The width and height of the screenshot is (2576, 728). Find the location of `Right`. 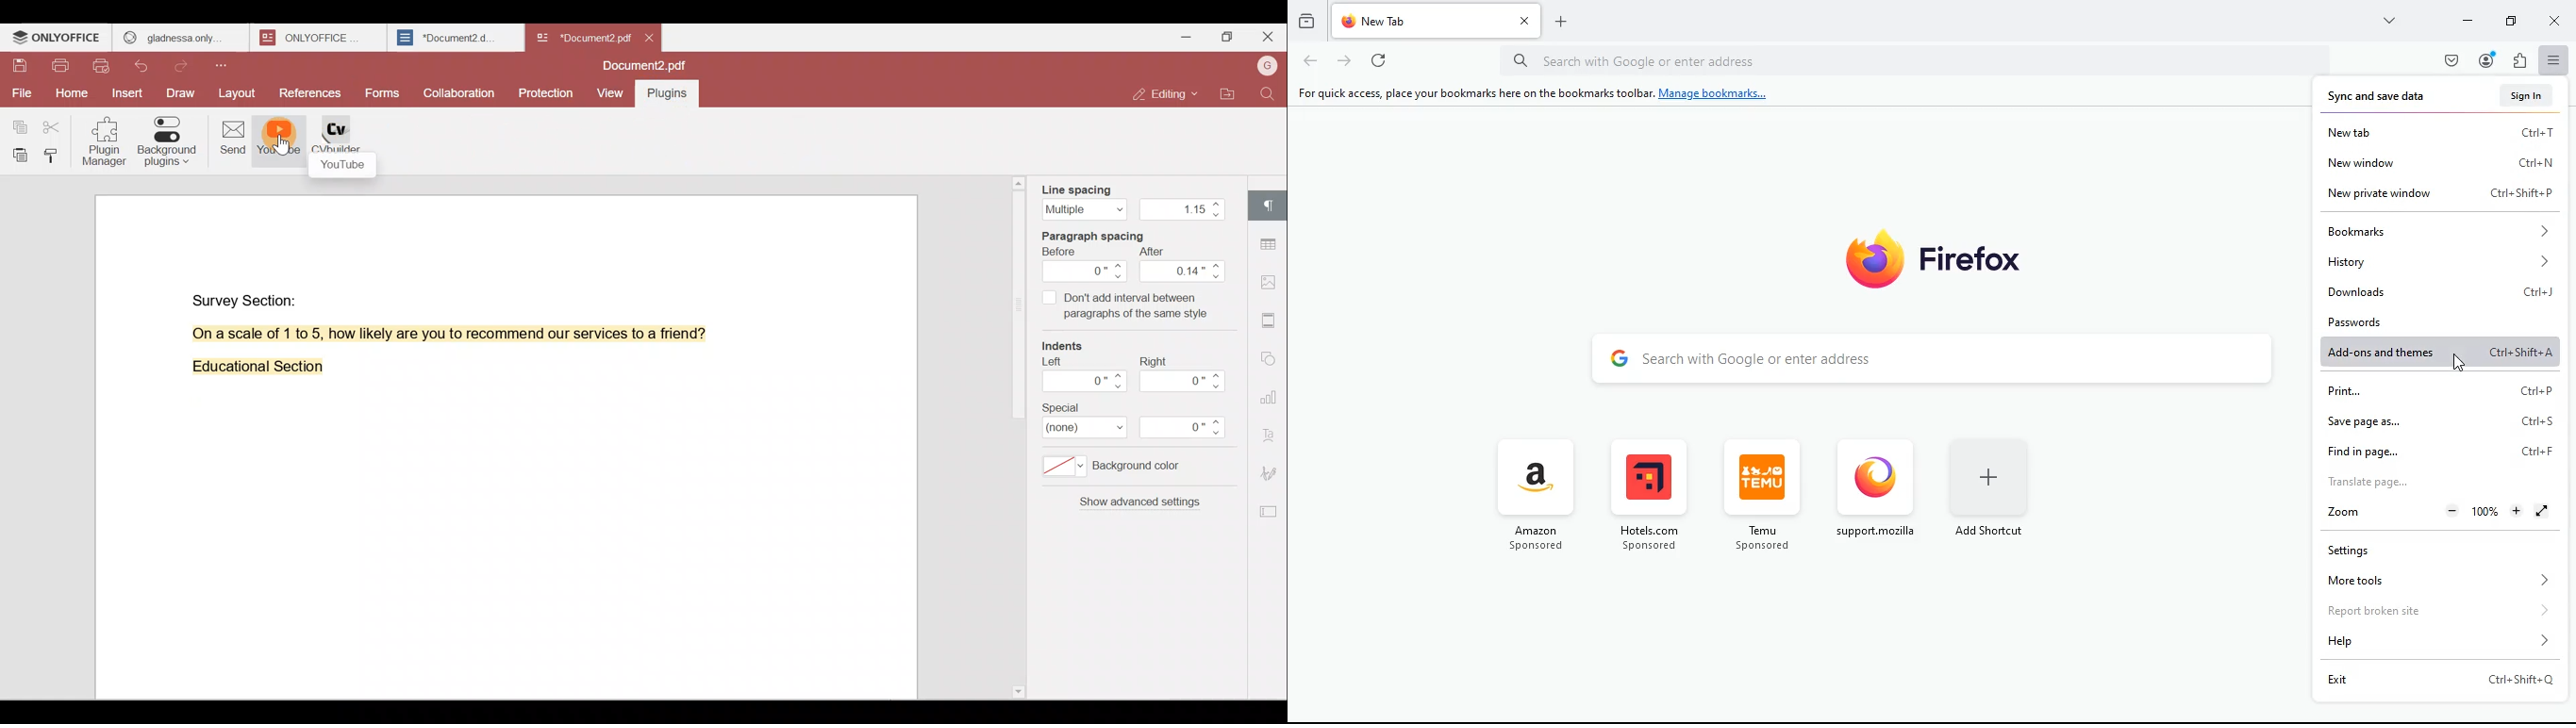

Right is located at coordinates (1187, 374).